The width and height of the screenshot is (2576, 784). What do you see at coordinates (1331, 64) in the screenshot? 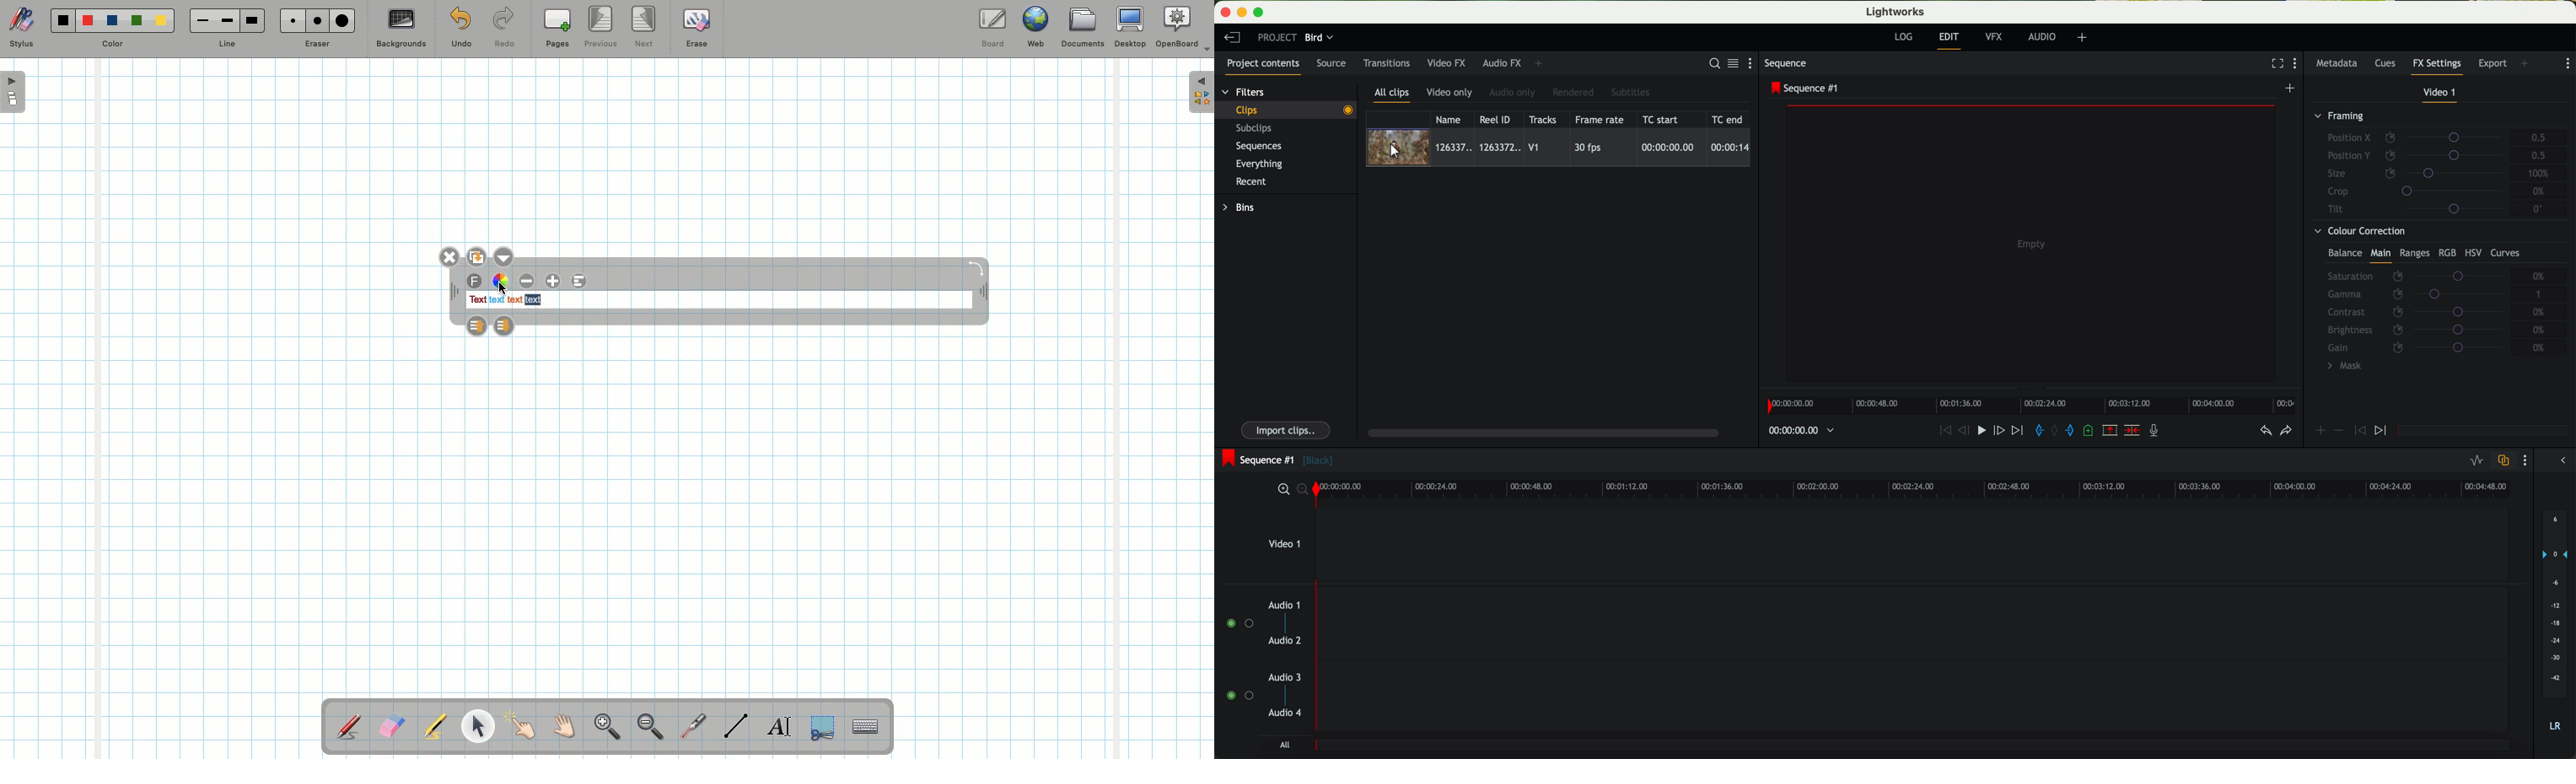
I see `source` at bounding box center [1331, 64].